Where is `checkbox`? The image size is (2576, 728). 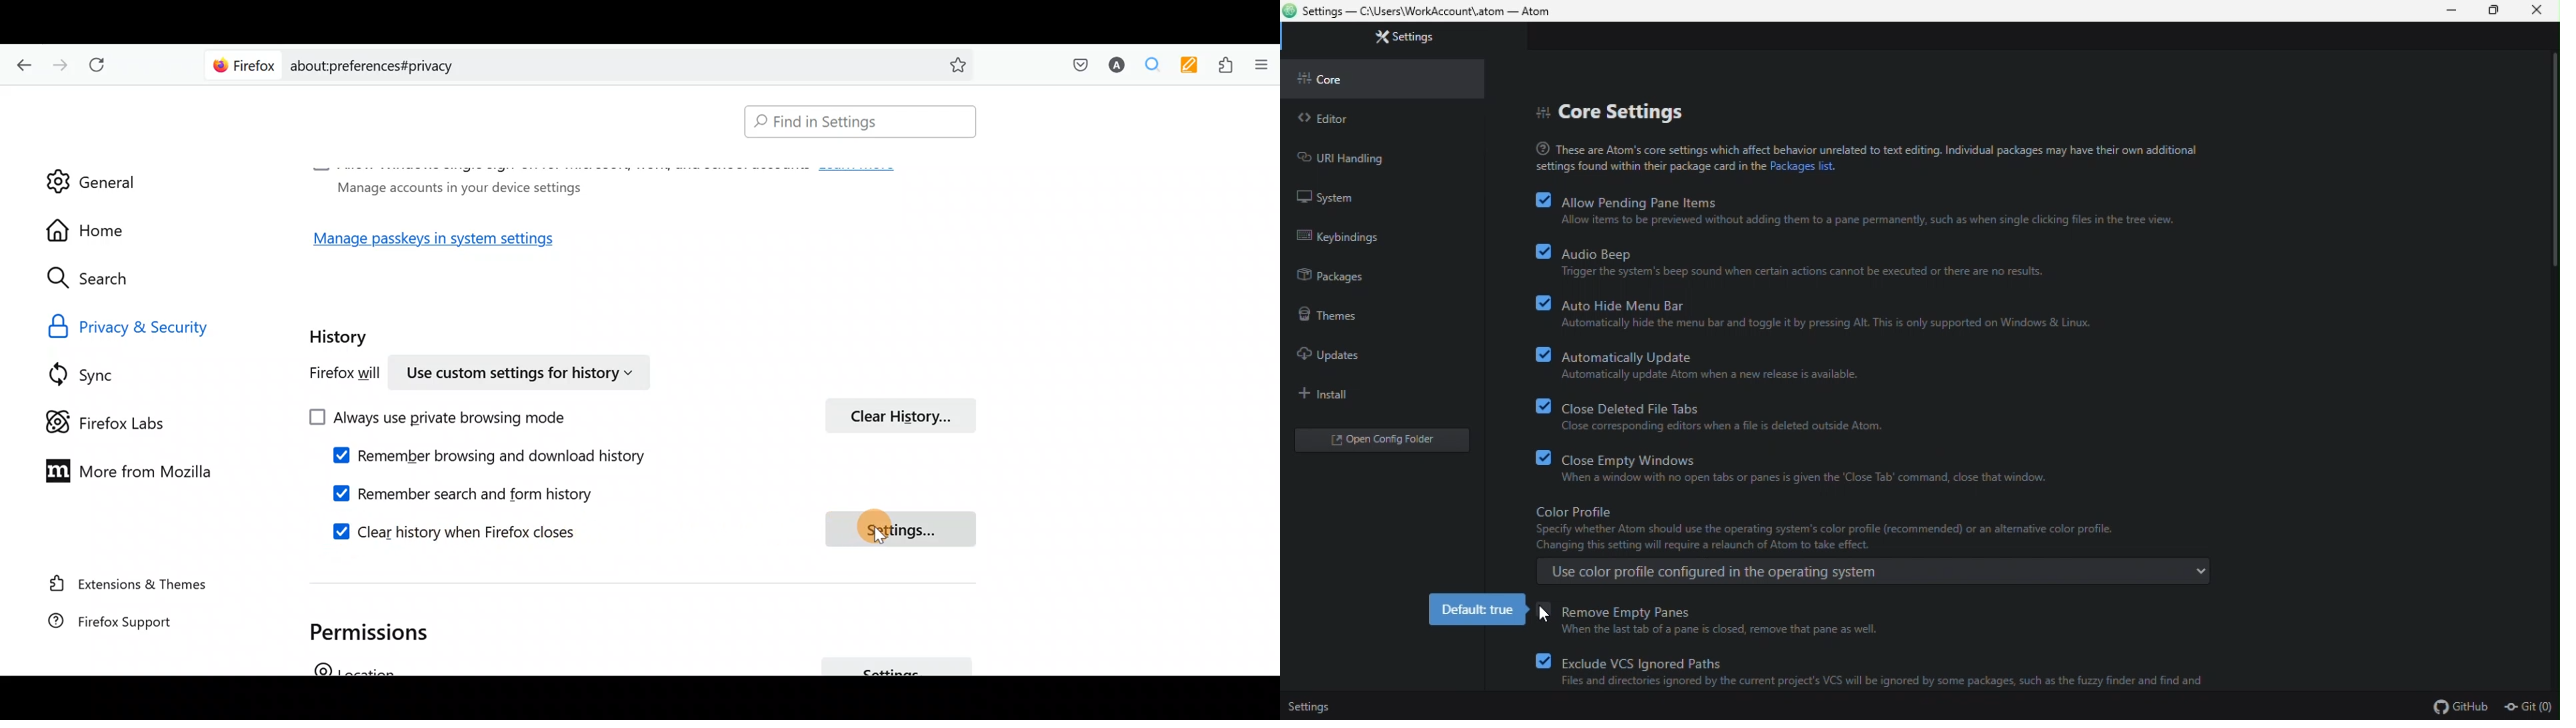
checkbox is located at coordinates (1534, 199).